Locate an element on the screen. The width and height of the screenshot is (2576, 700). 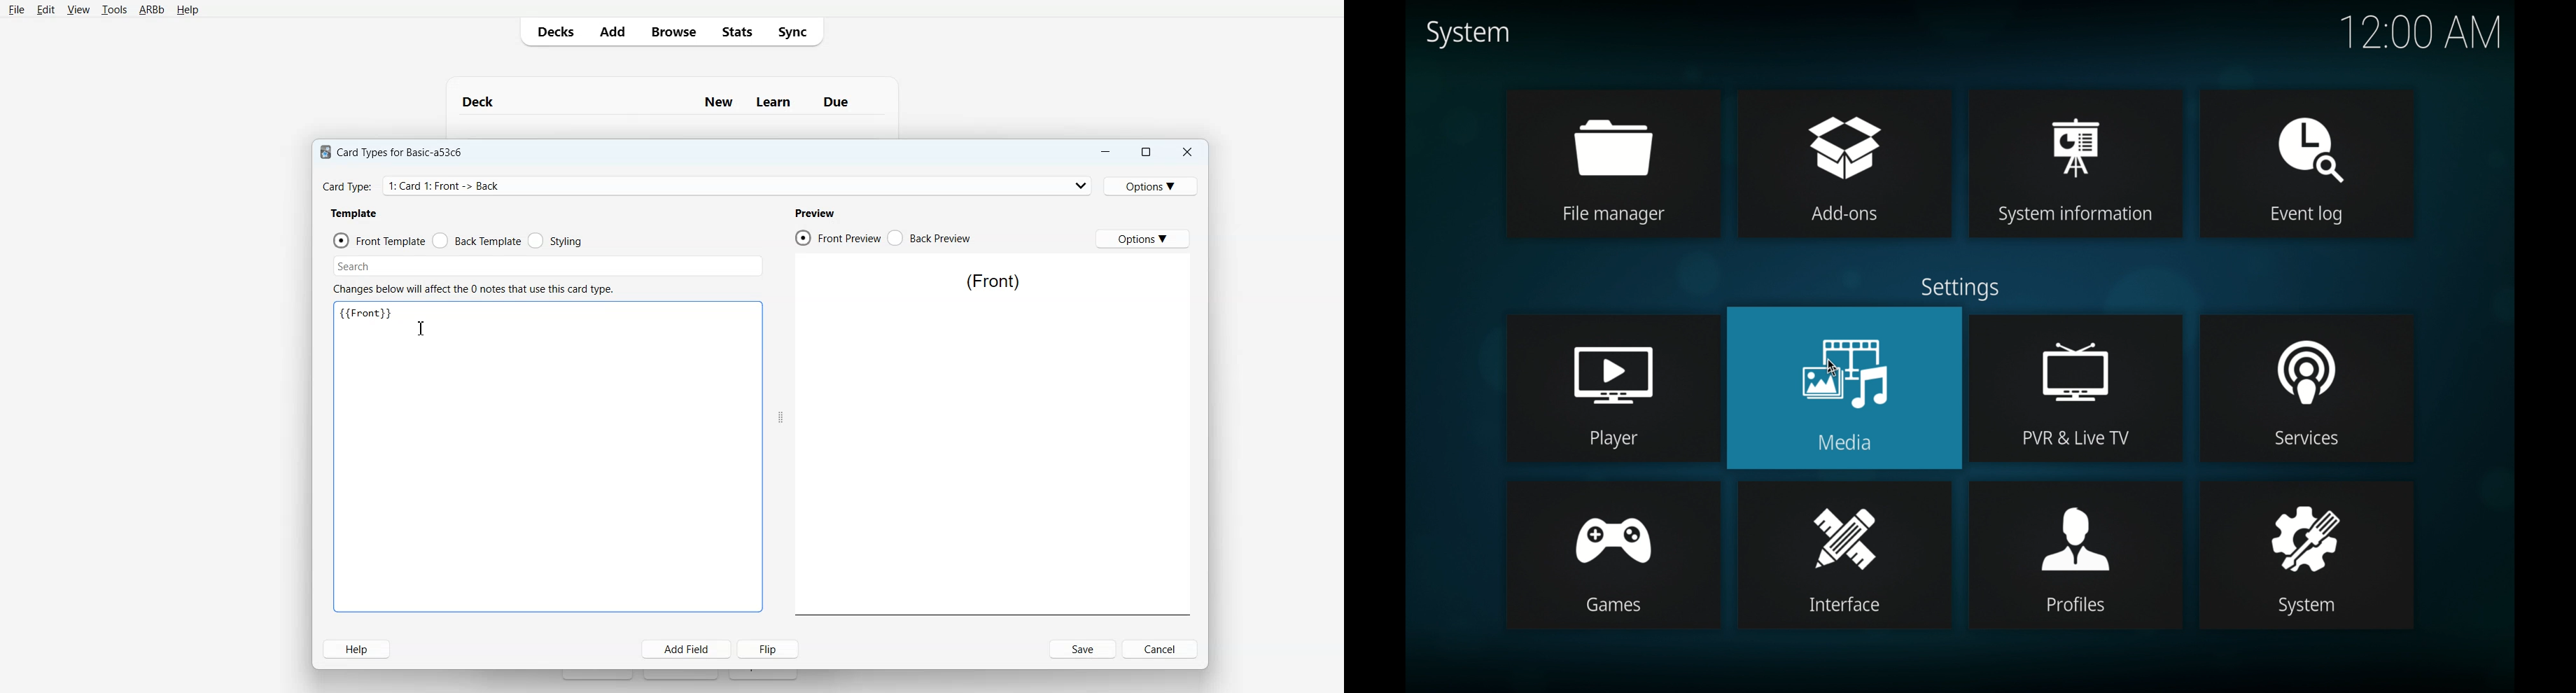
Help is located at coordinates (188, 10).